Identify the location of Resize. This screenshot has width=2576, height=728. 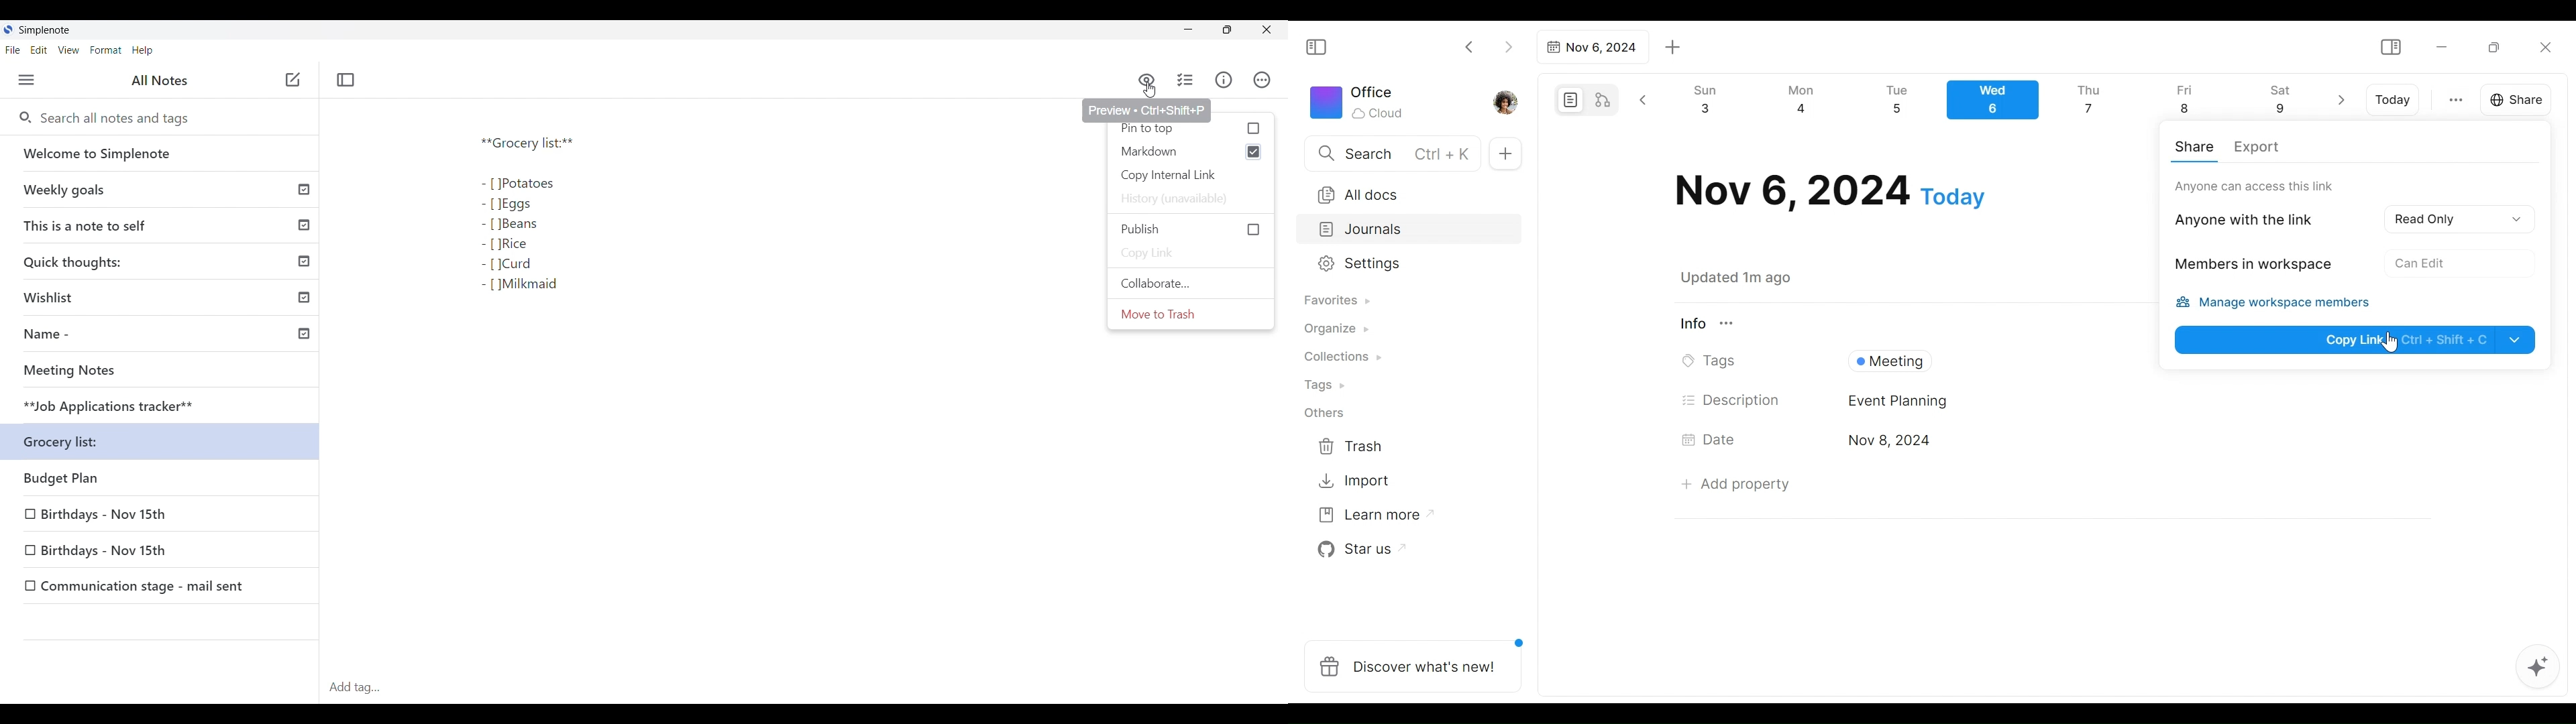
(1226, 32).